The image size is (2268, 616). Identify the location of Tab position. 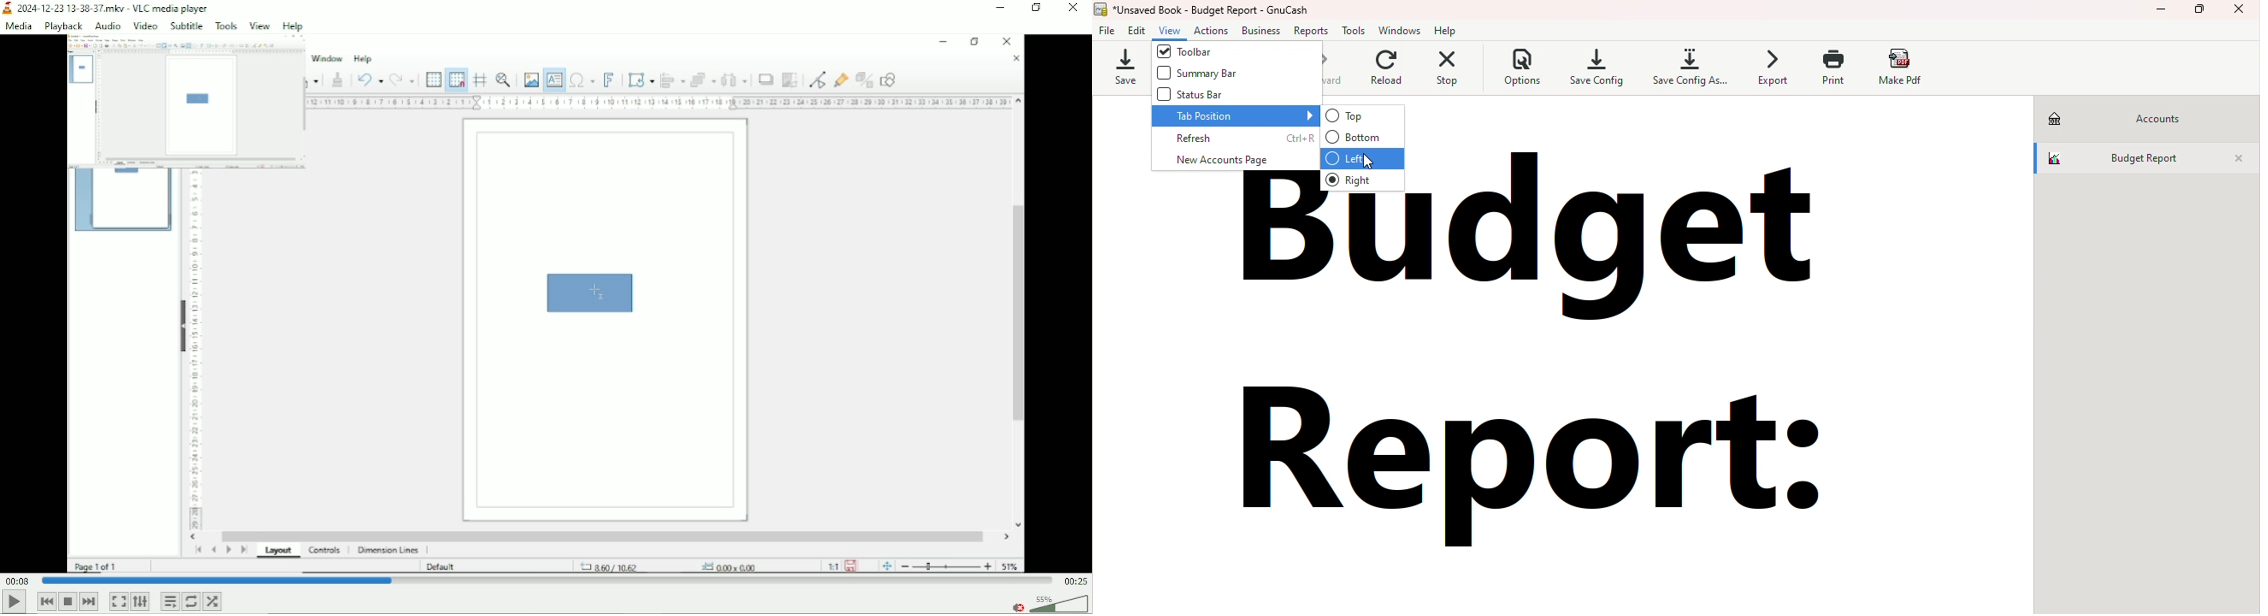
(1237, 116).